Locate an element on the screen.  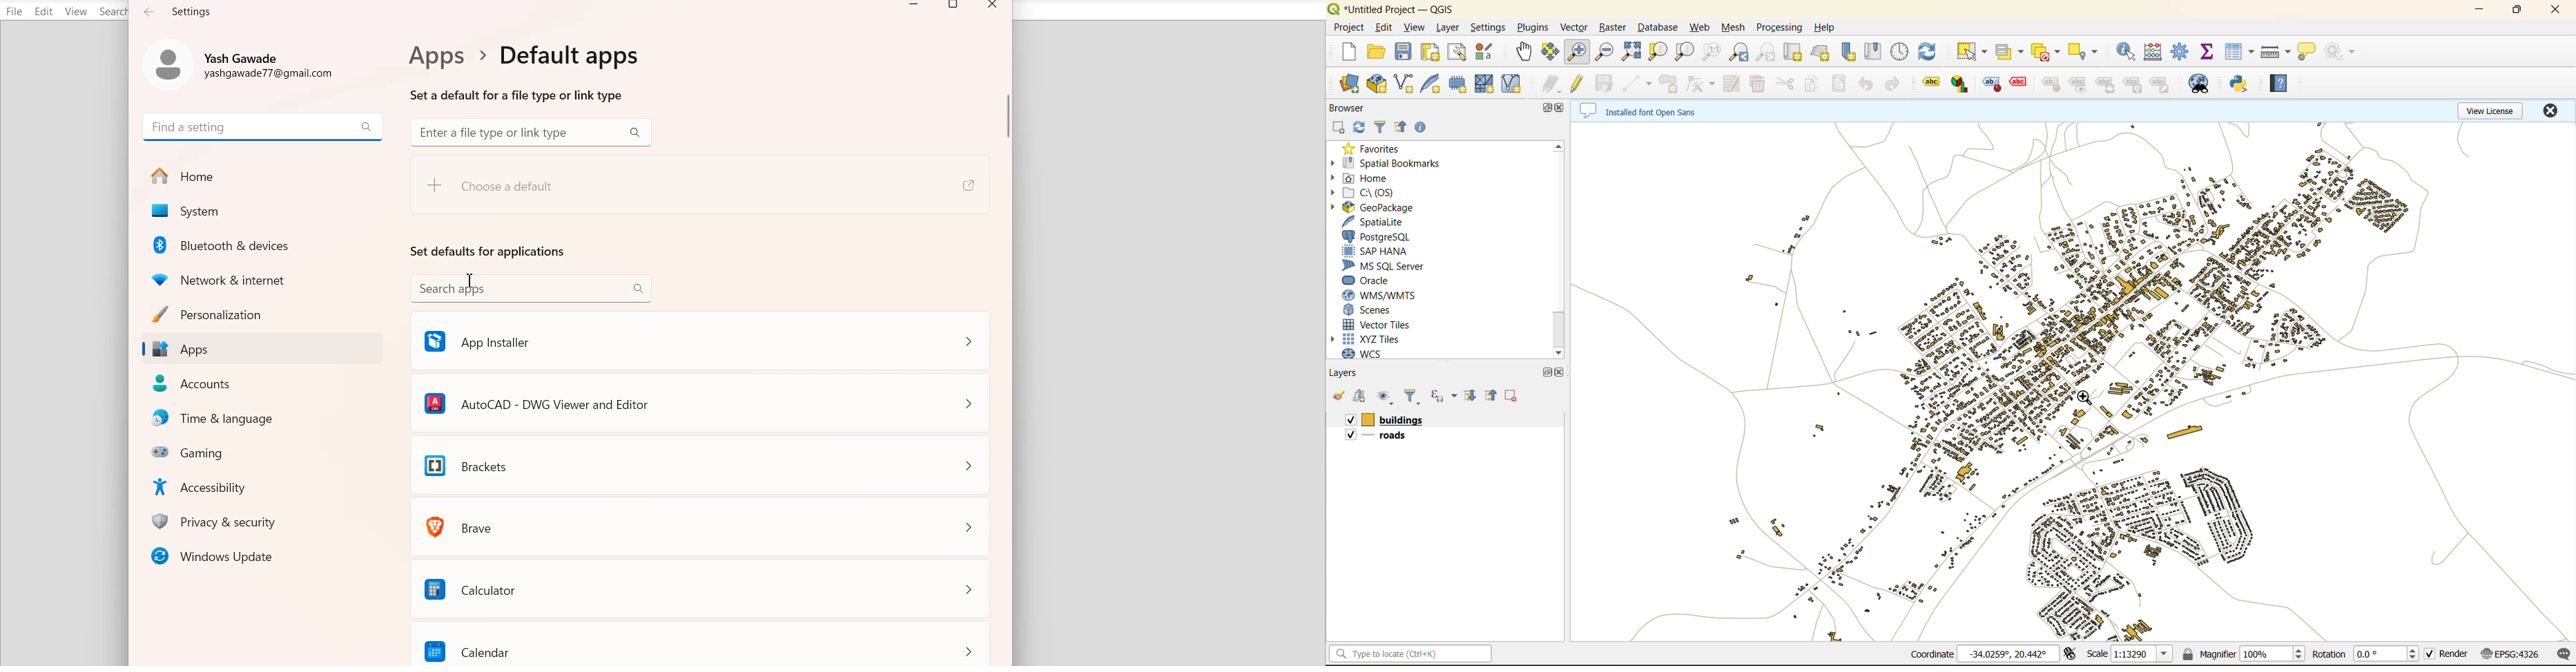
Bluetooth & Devices is located at coordinates (264, 245).